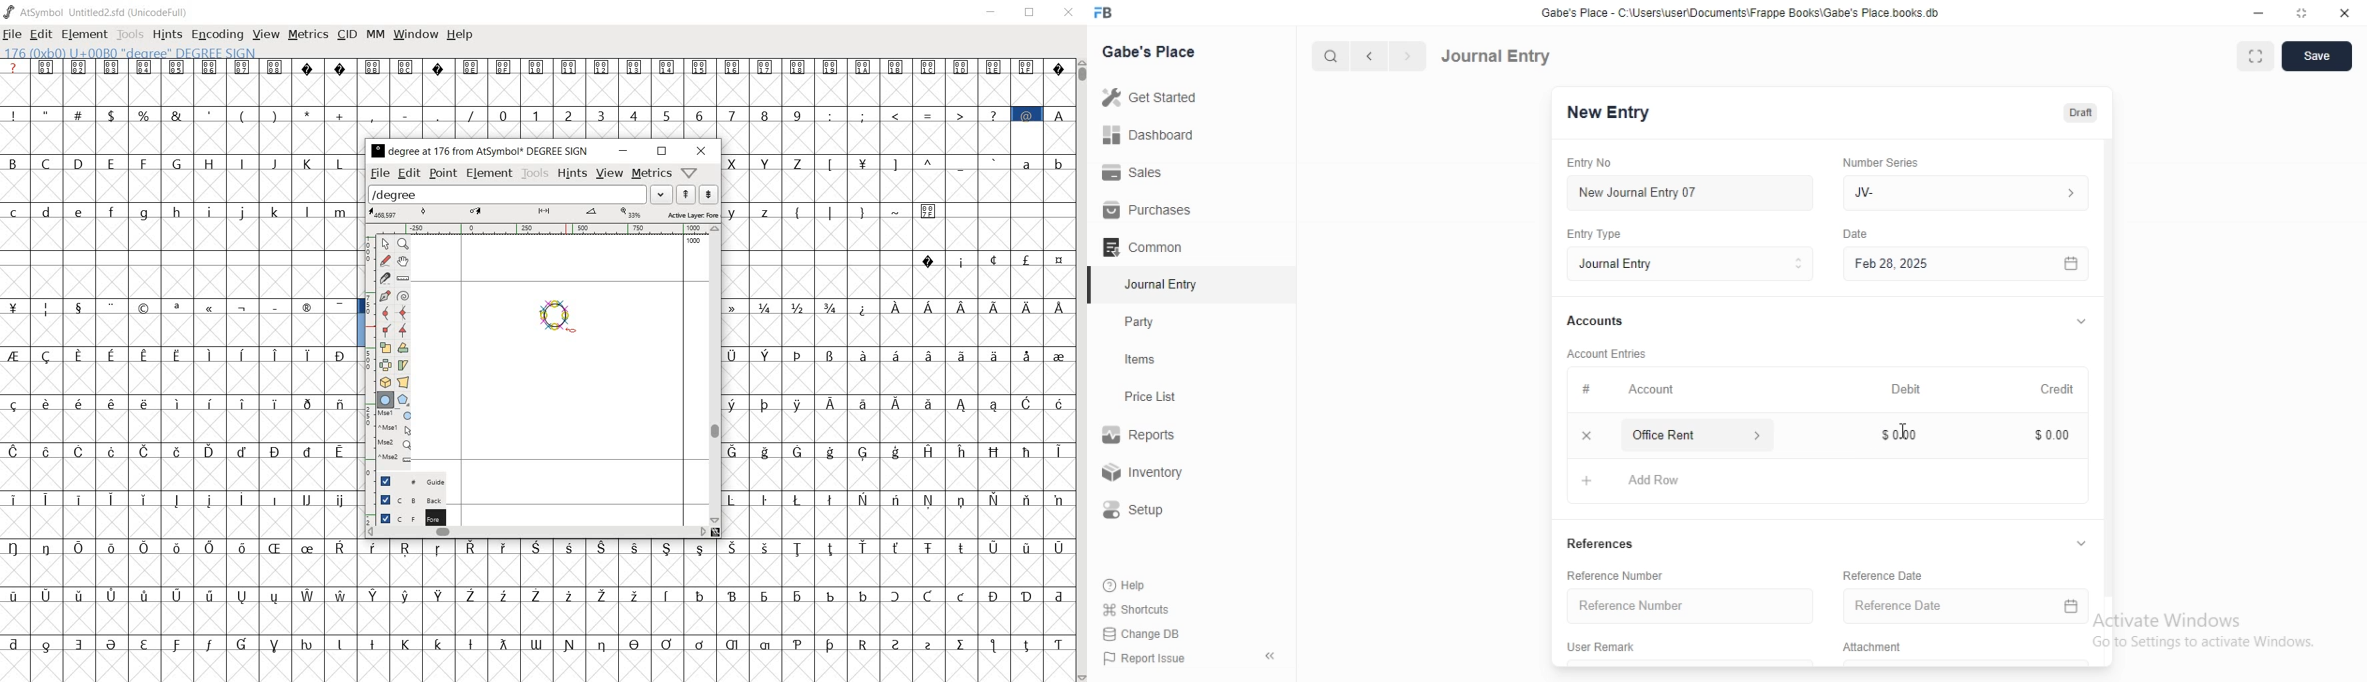 The height and width of the screenshot is (700, 2380). I want to click on Entry Type, so click(1596, 234).